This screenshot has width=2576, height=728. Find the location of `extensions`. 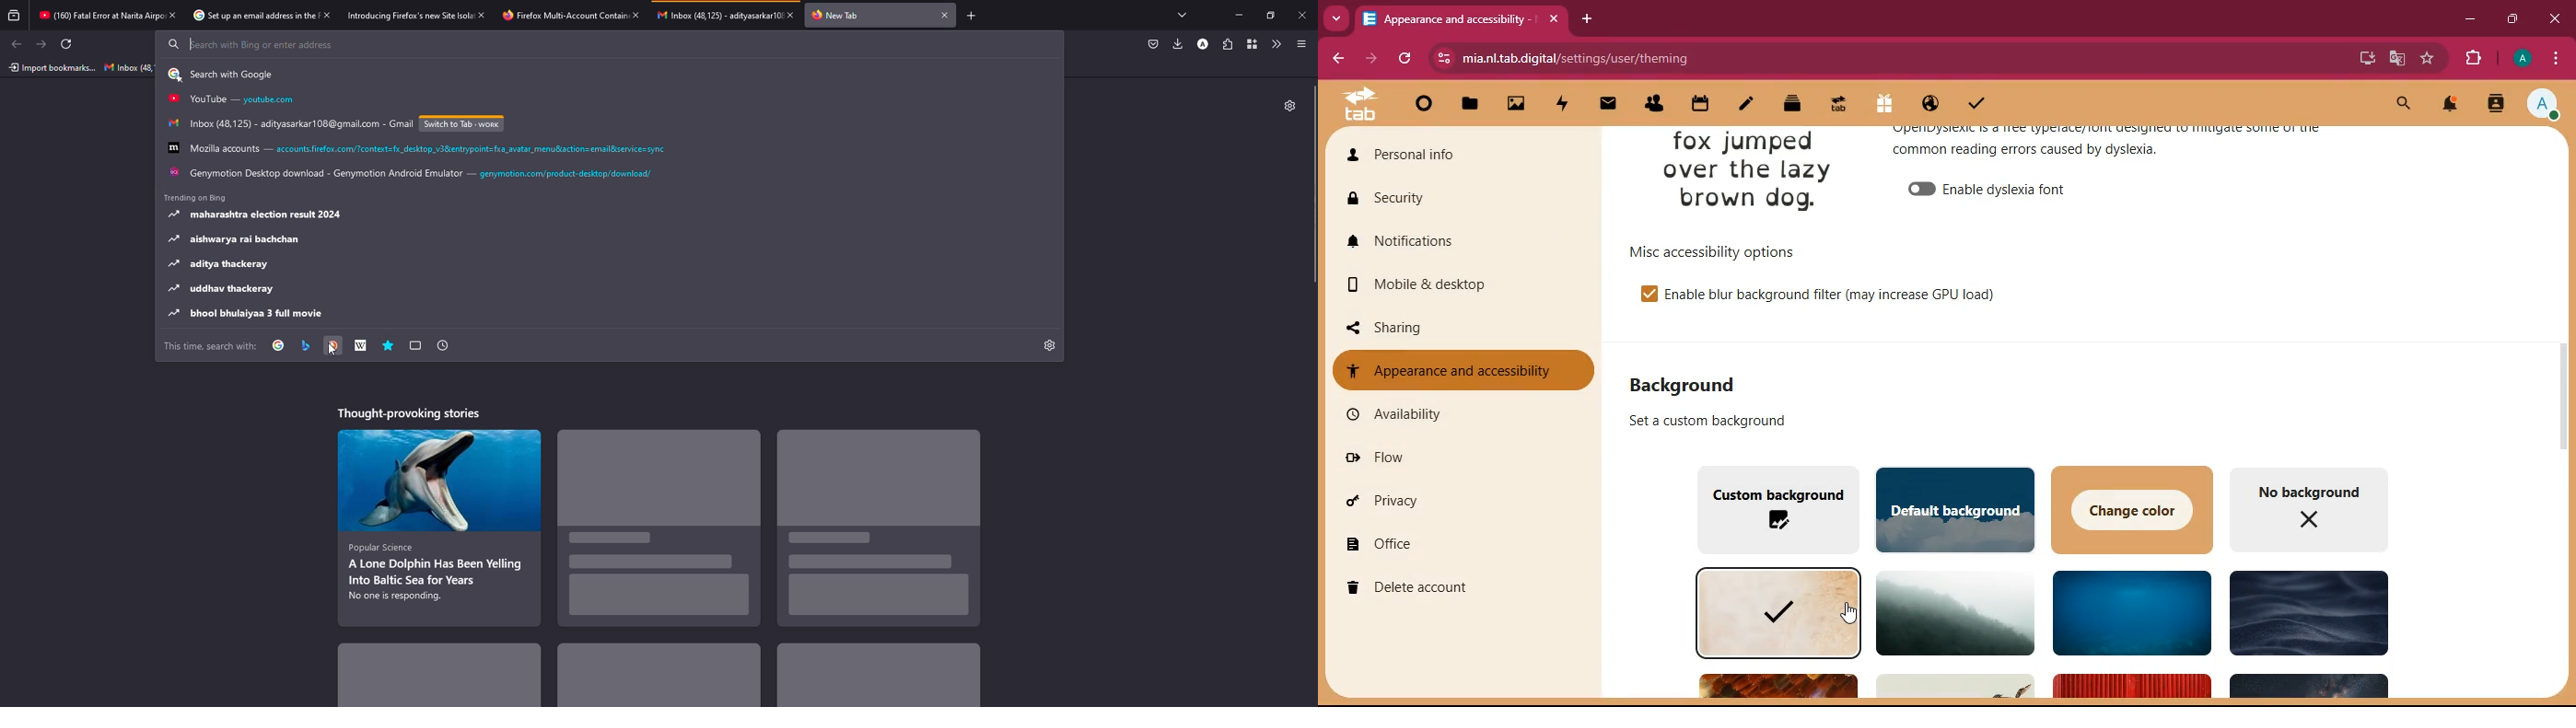

extensions is located at coordinates (2472, 59).